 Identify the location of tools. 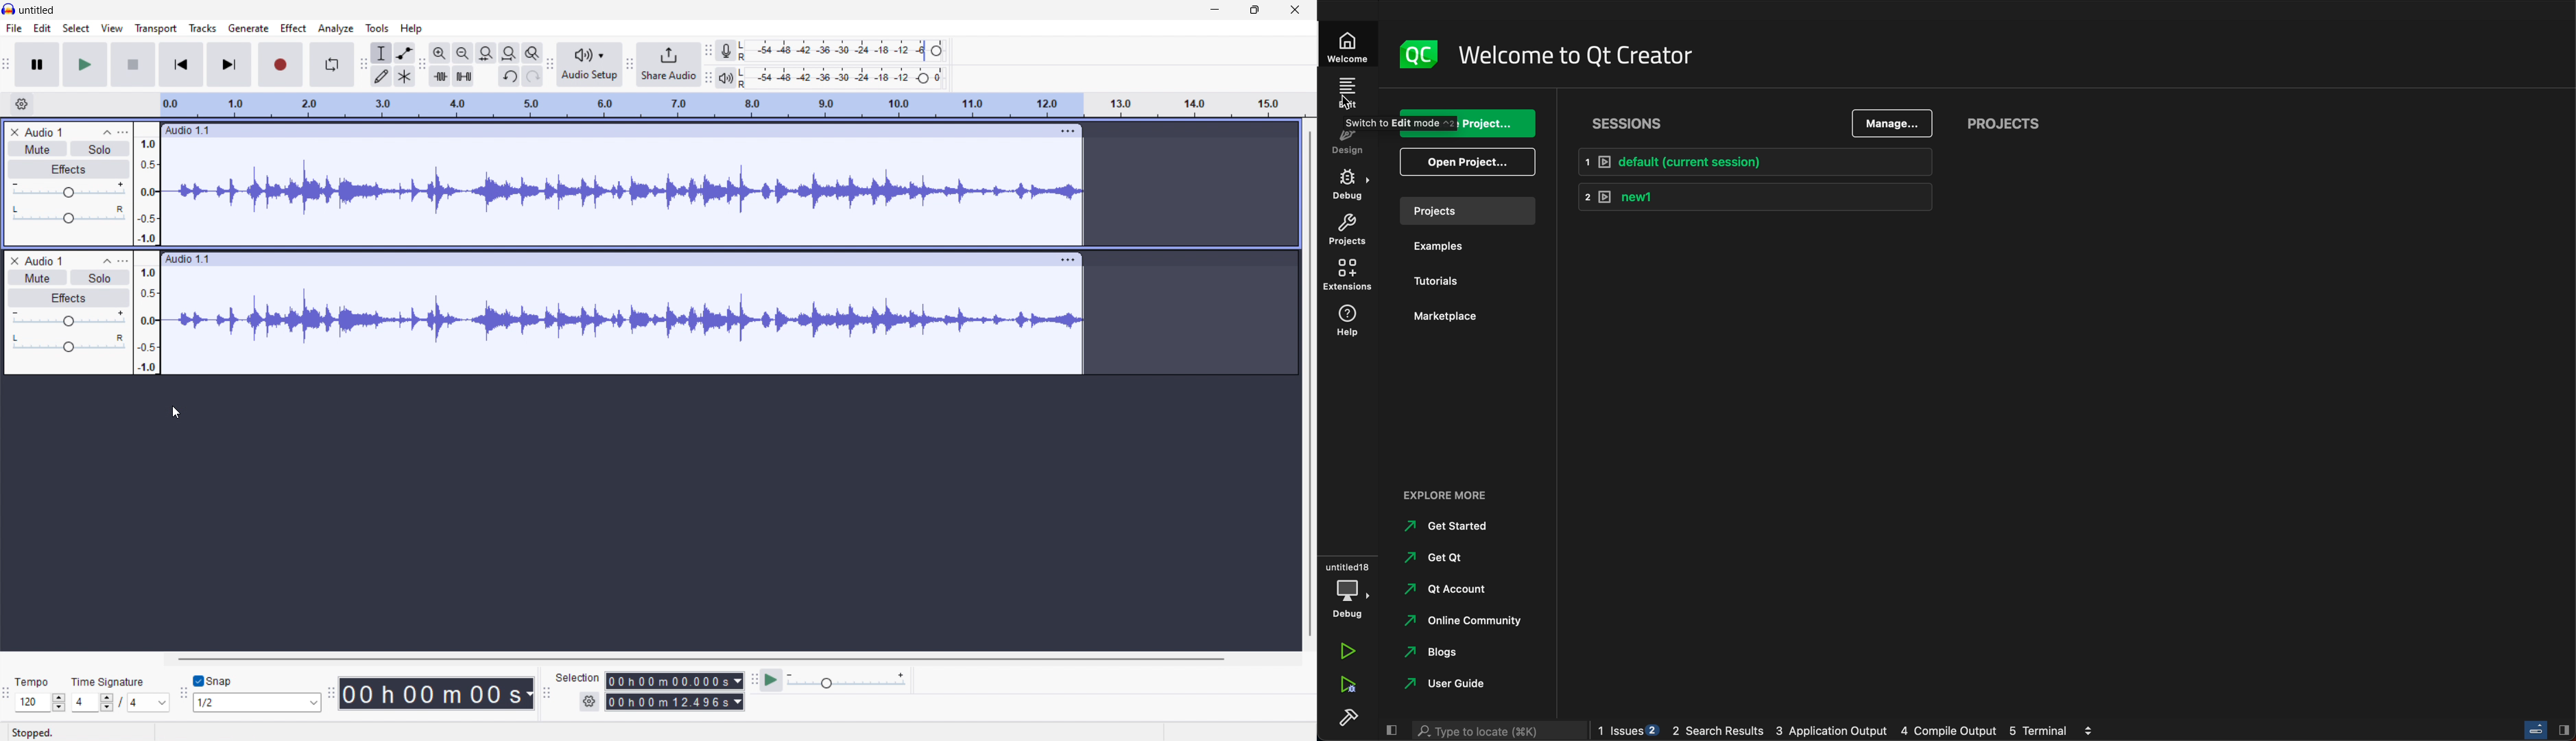
(377, 28).